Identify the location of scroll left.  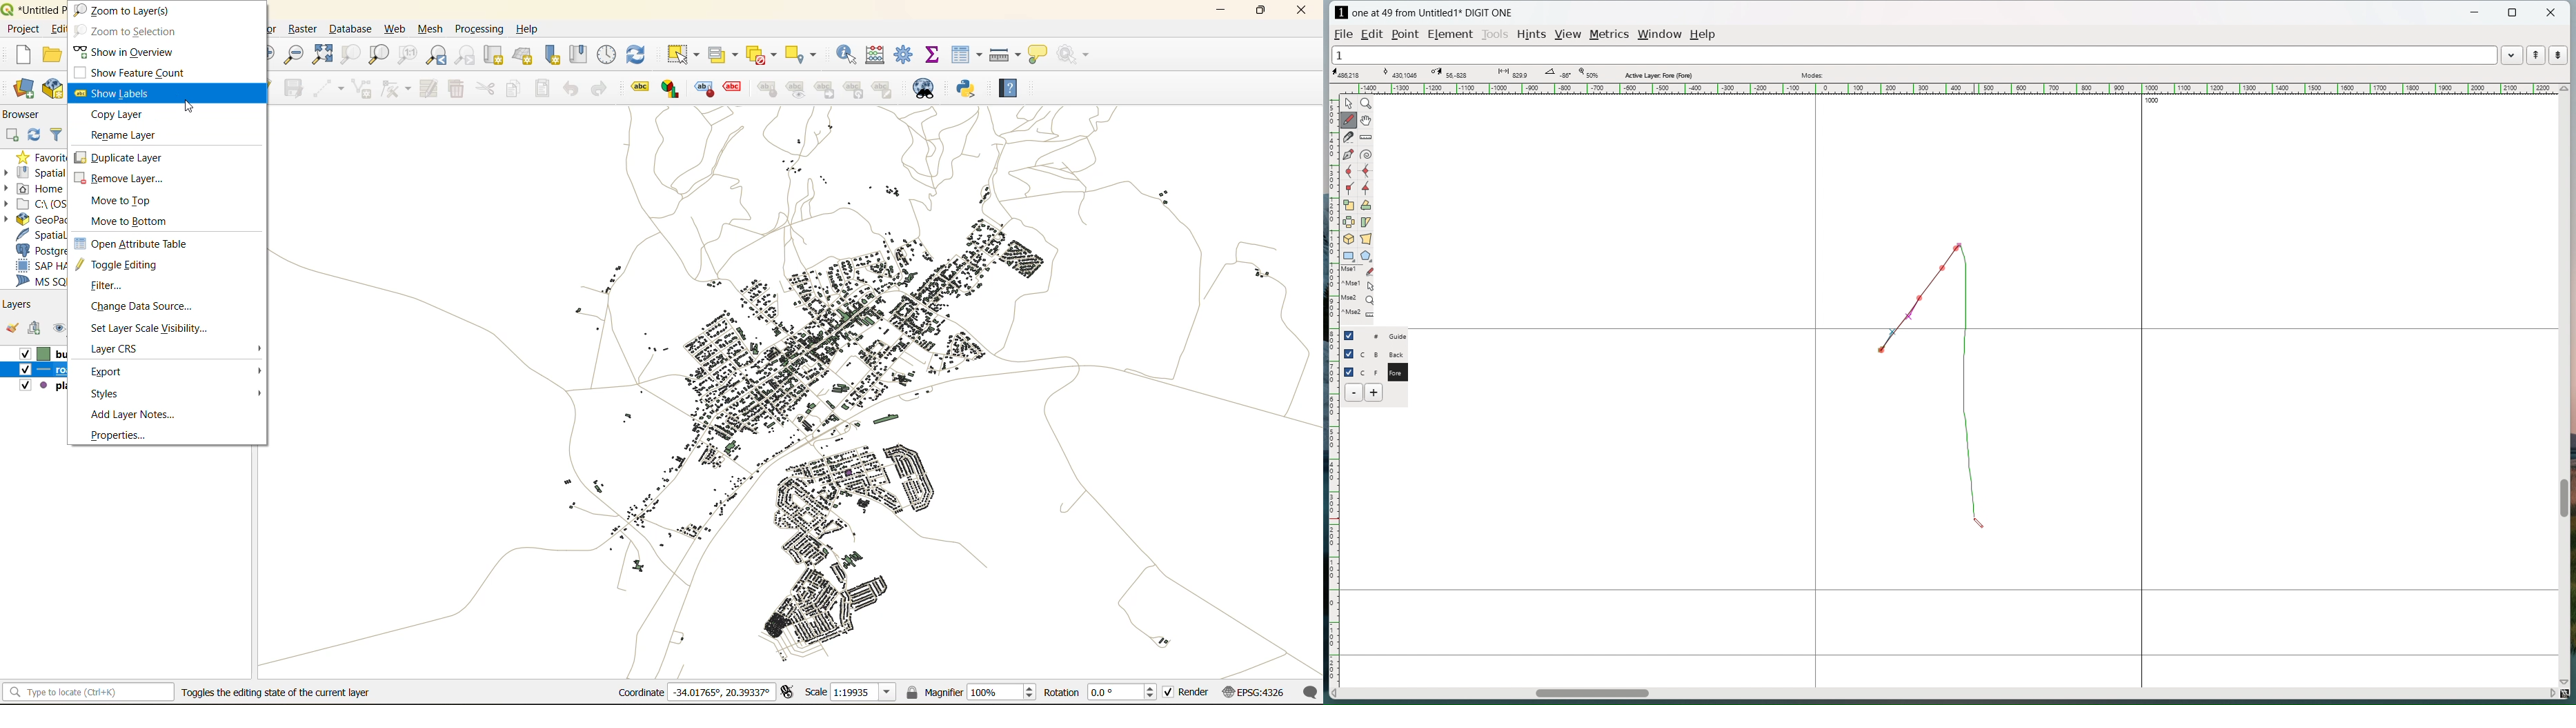
(1335, 694).